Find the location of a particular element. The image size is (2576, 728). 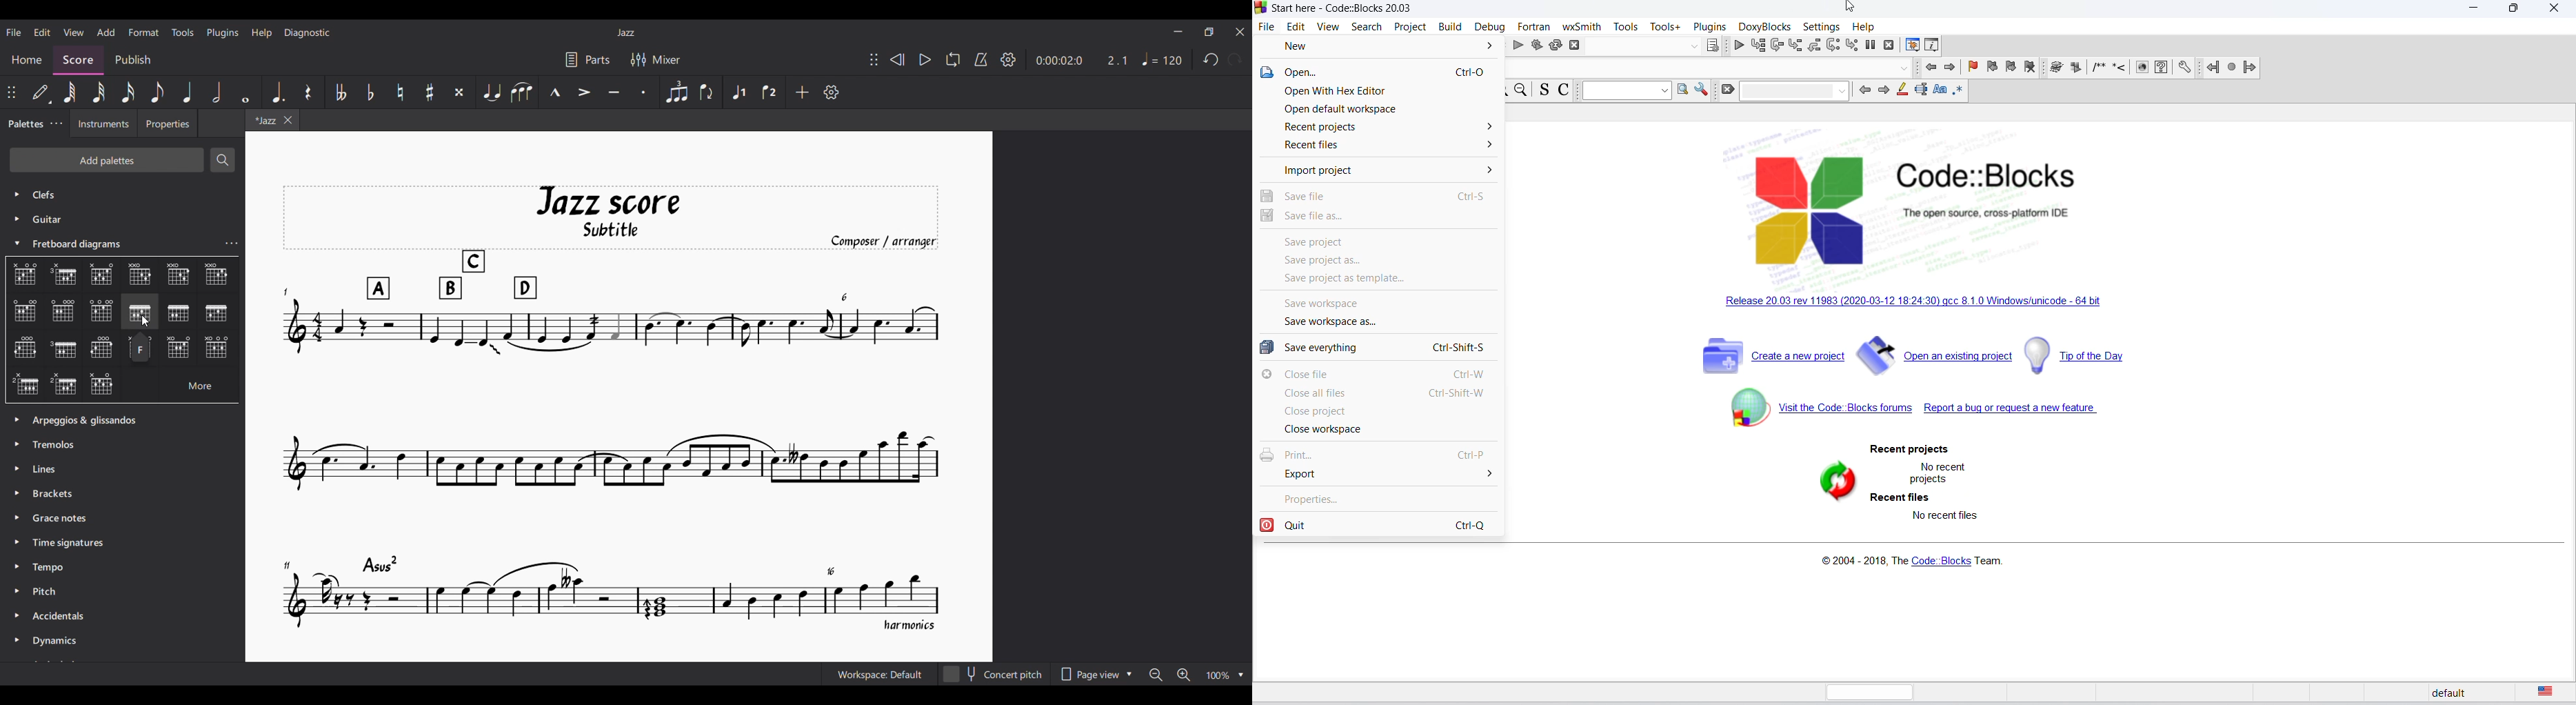

Tenuto is located at coordinates (615, 93).